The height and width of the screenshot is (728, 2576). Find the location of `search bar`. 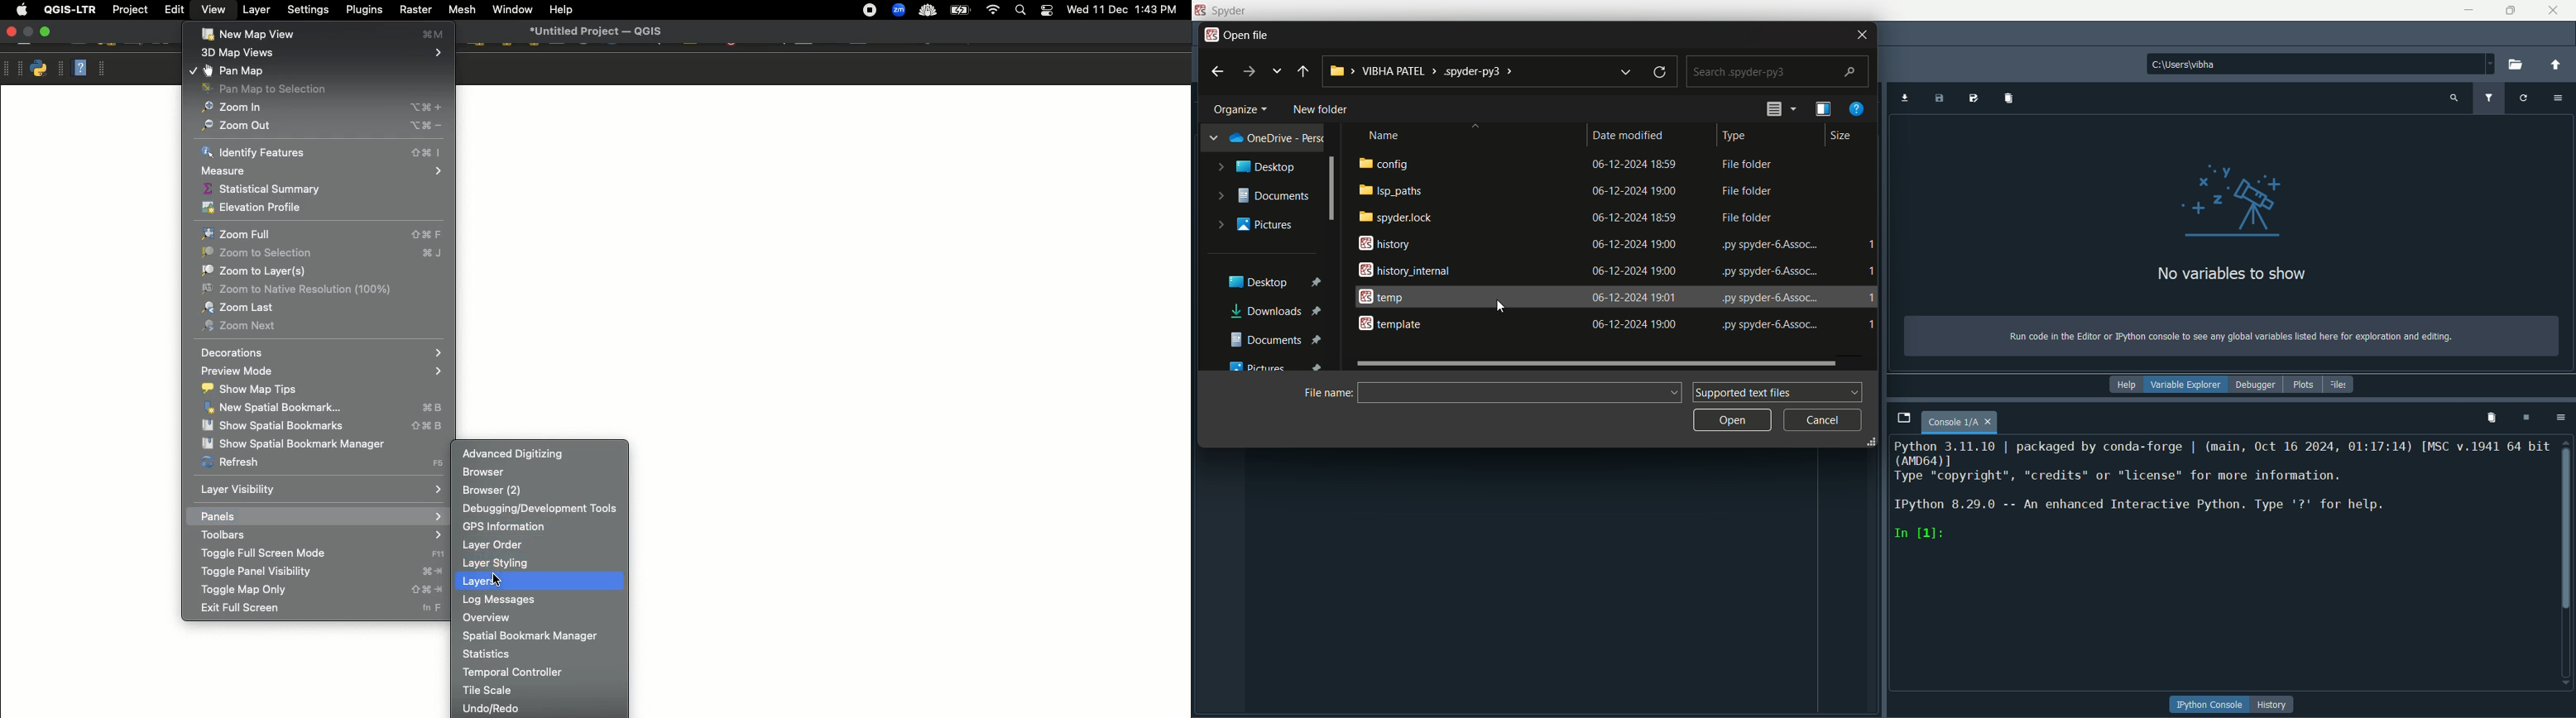

search bar is located at coordinates (1777, 71).